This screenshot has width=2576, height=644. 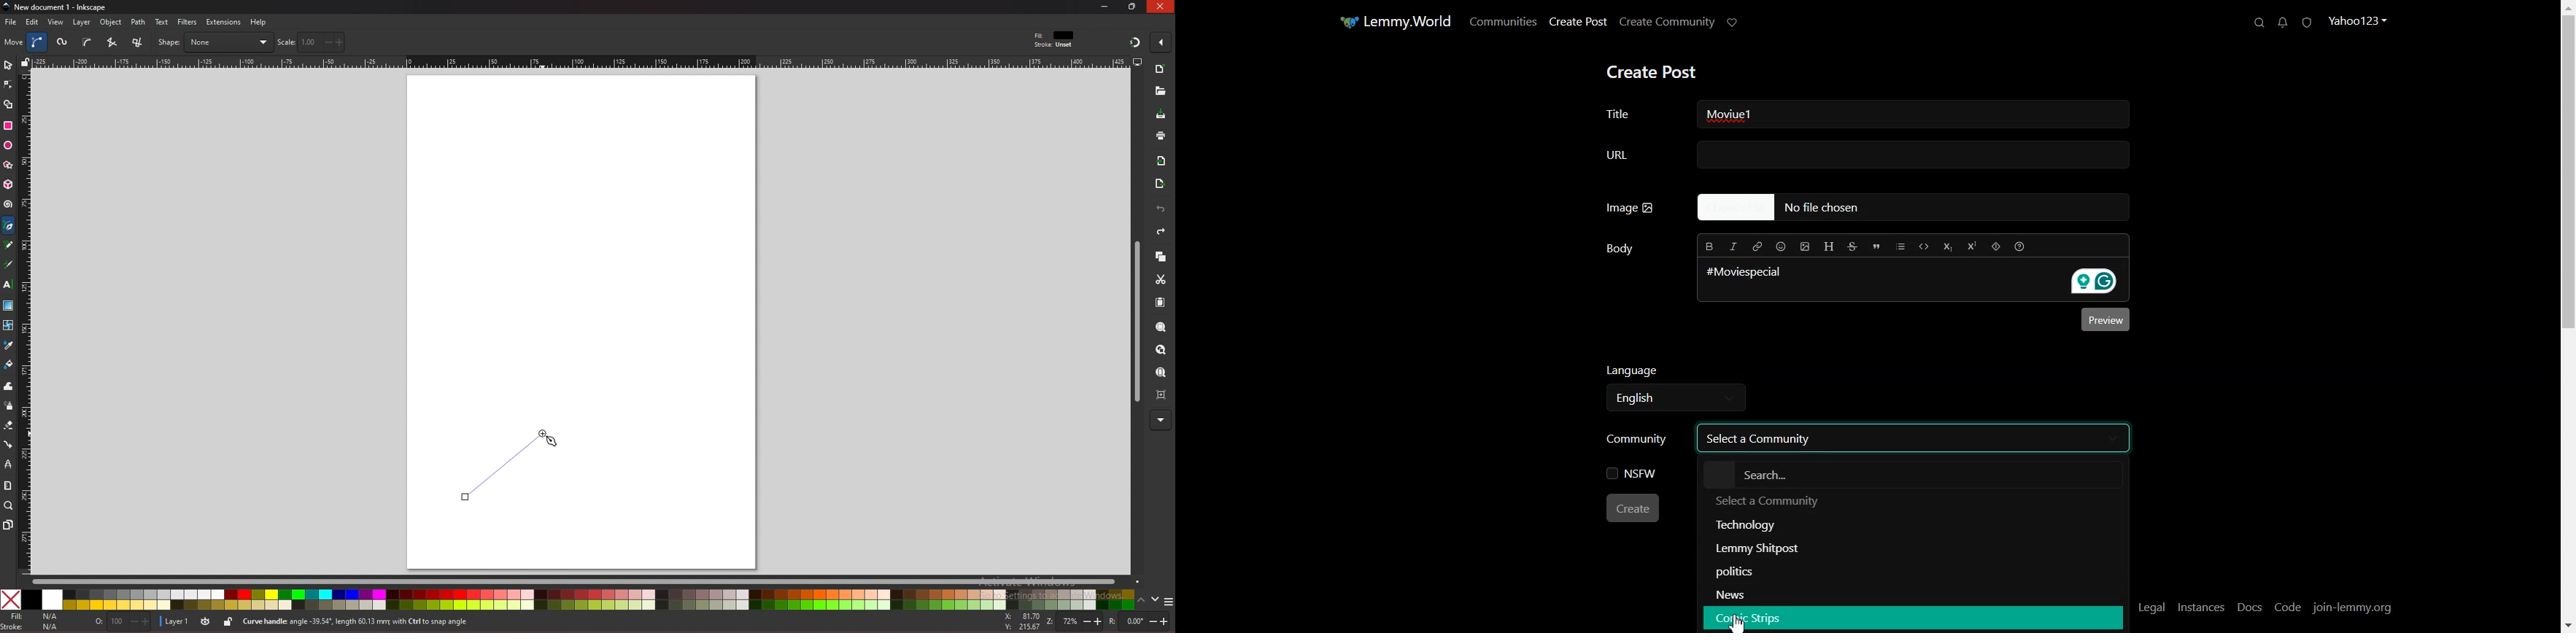 What do you see at coordinates (215, 42) in the screenshot?
I see `shape` at bounding box center [215, 42].